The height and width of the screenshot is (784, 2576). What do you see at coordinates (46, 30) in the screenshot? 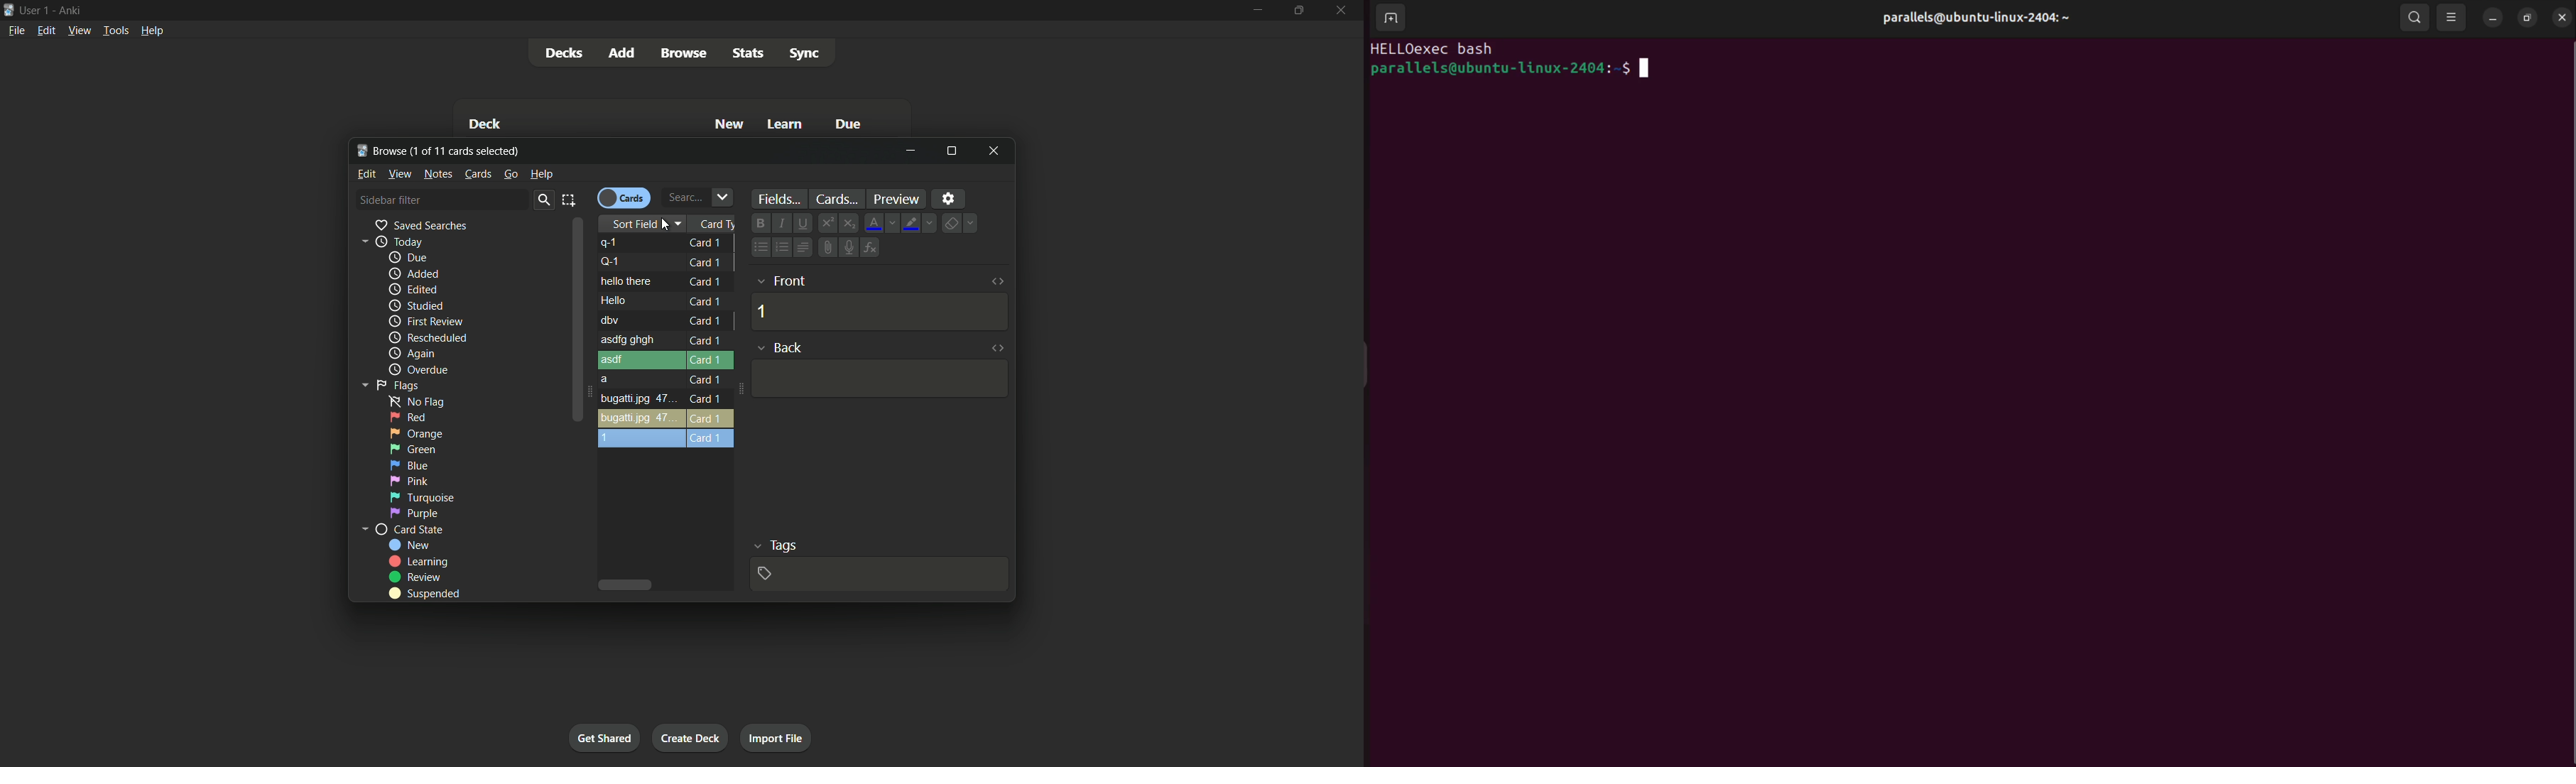
I see `edit menu` at bounding box center [46, 30].